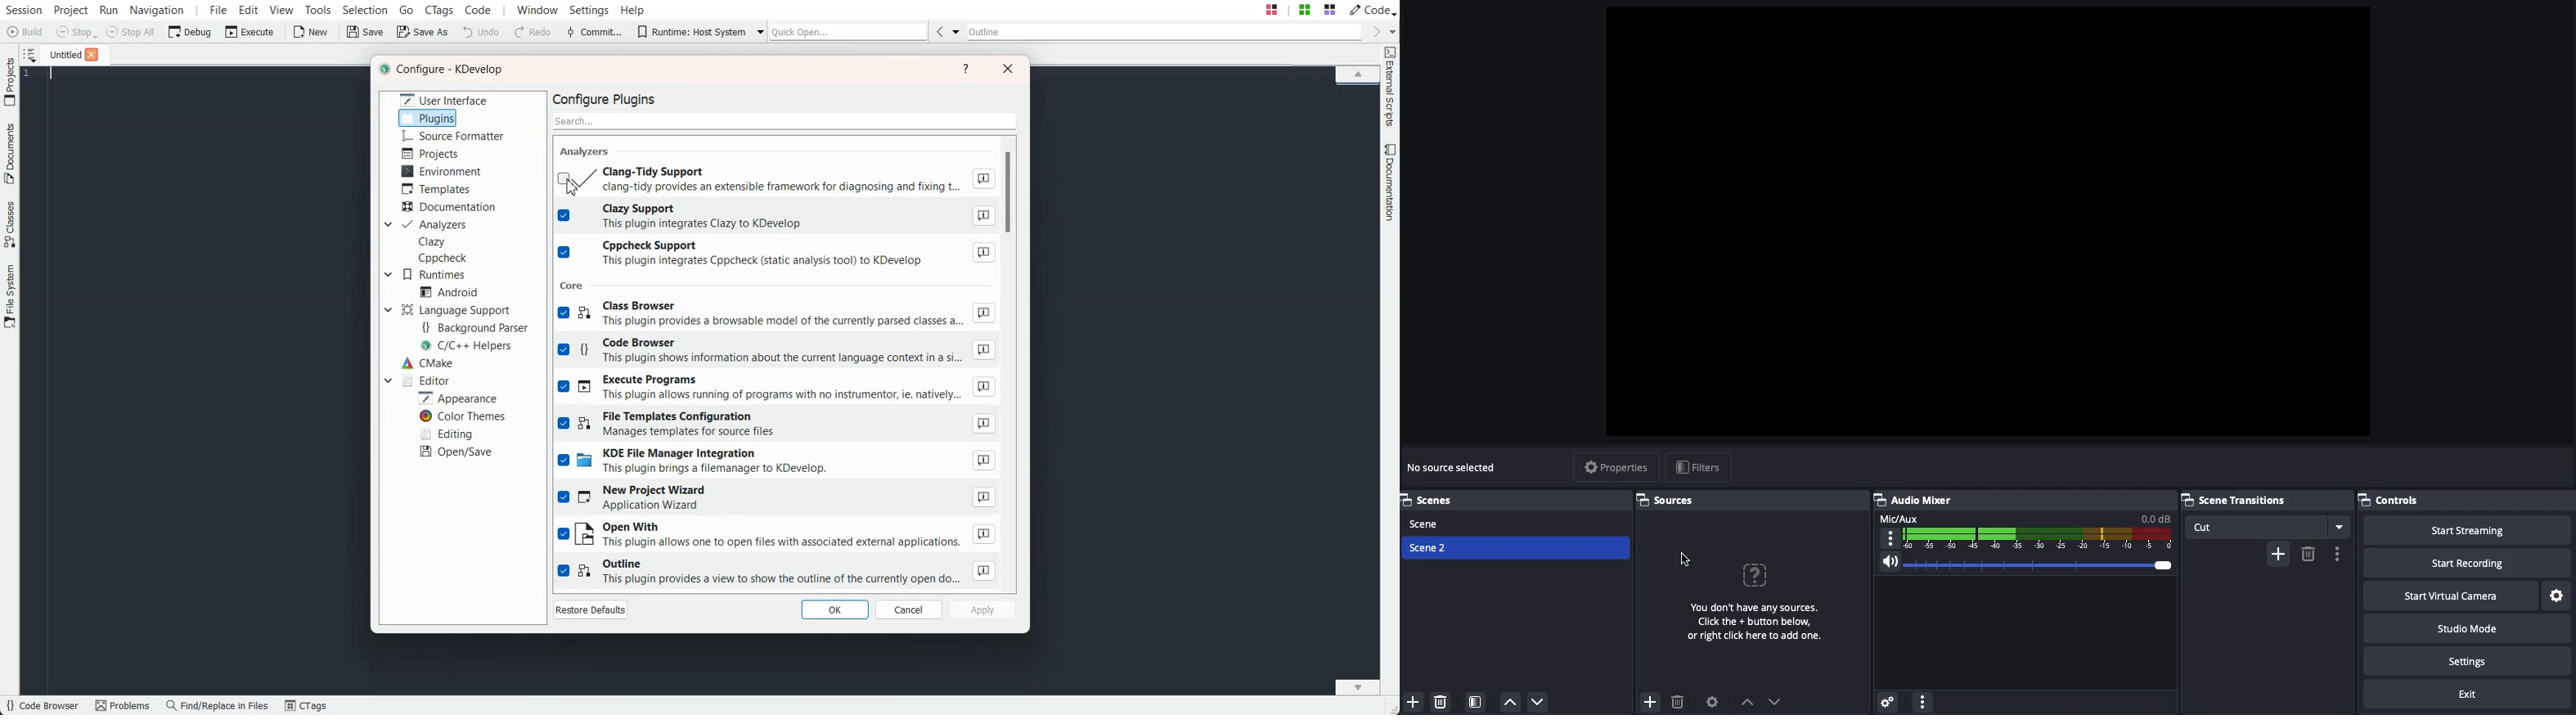 The image size is (2576, 728). What do you see at coordinates (2308, 553) in the screenshot?
I see `delete` at bounding box center [2308, 553].